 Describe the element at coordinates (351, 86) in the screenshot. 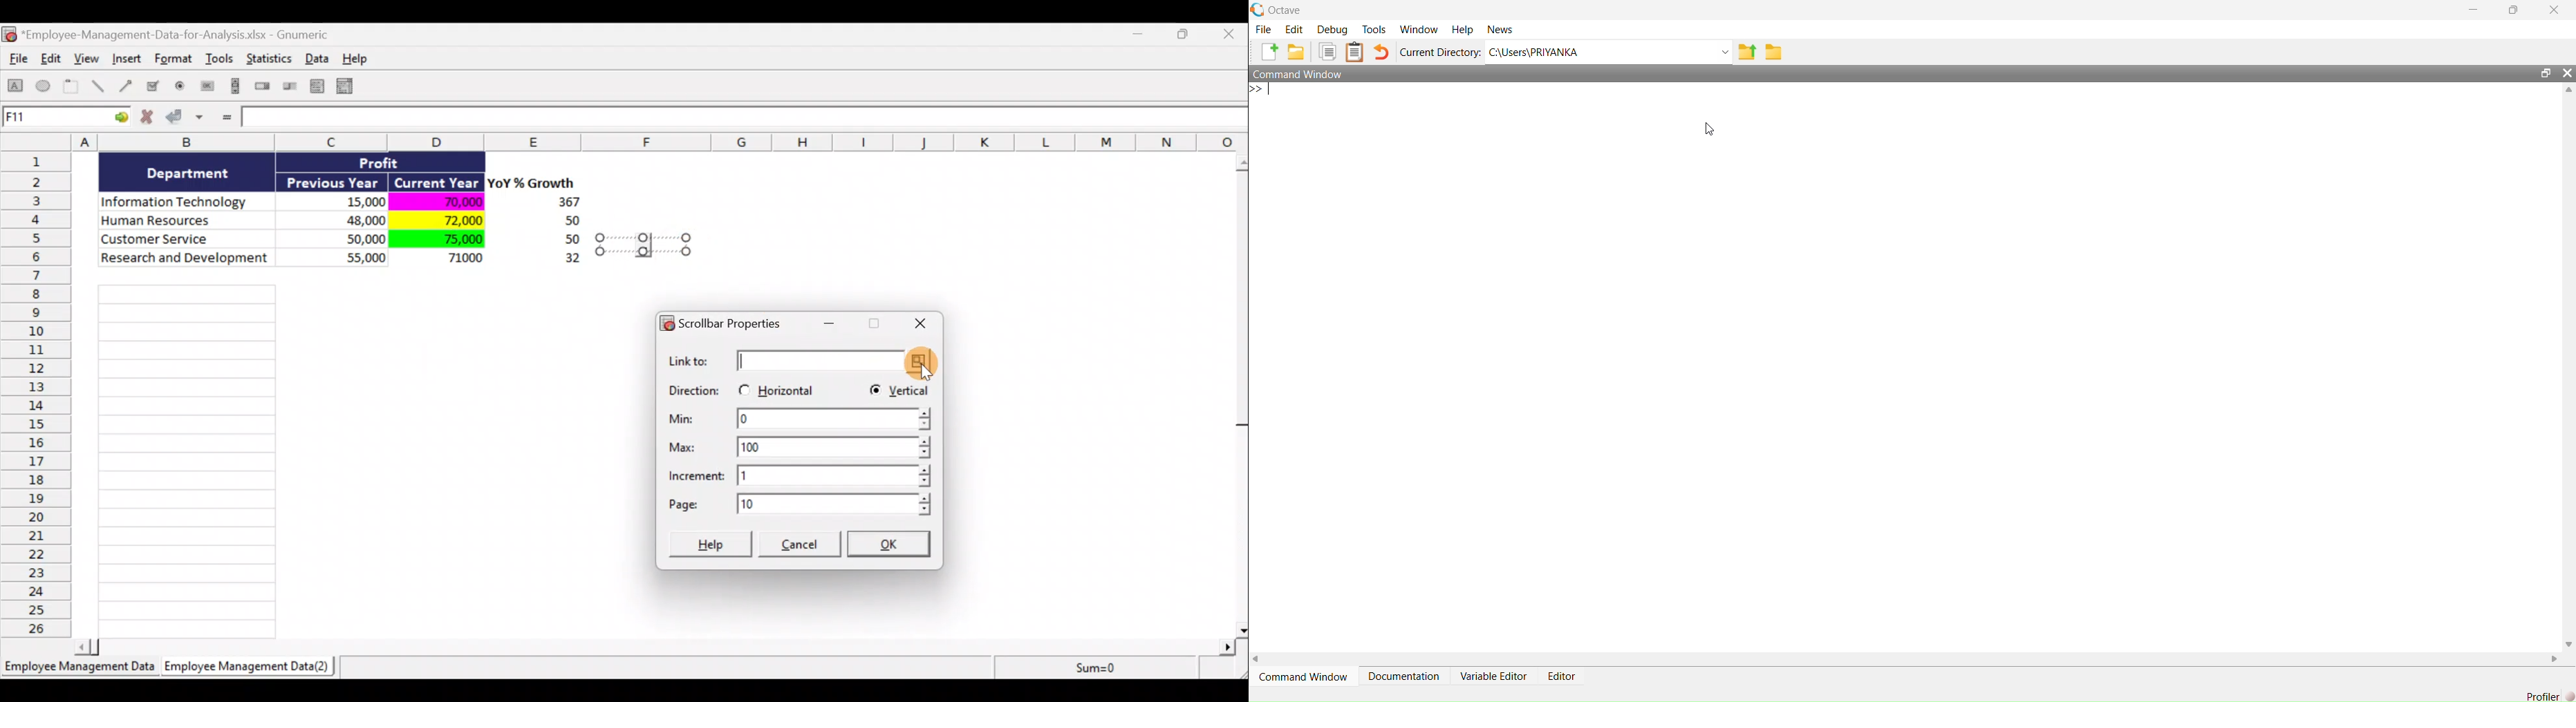

I see `Create a combo box` at that location.